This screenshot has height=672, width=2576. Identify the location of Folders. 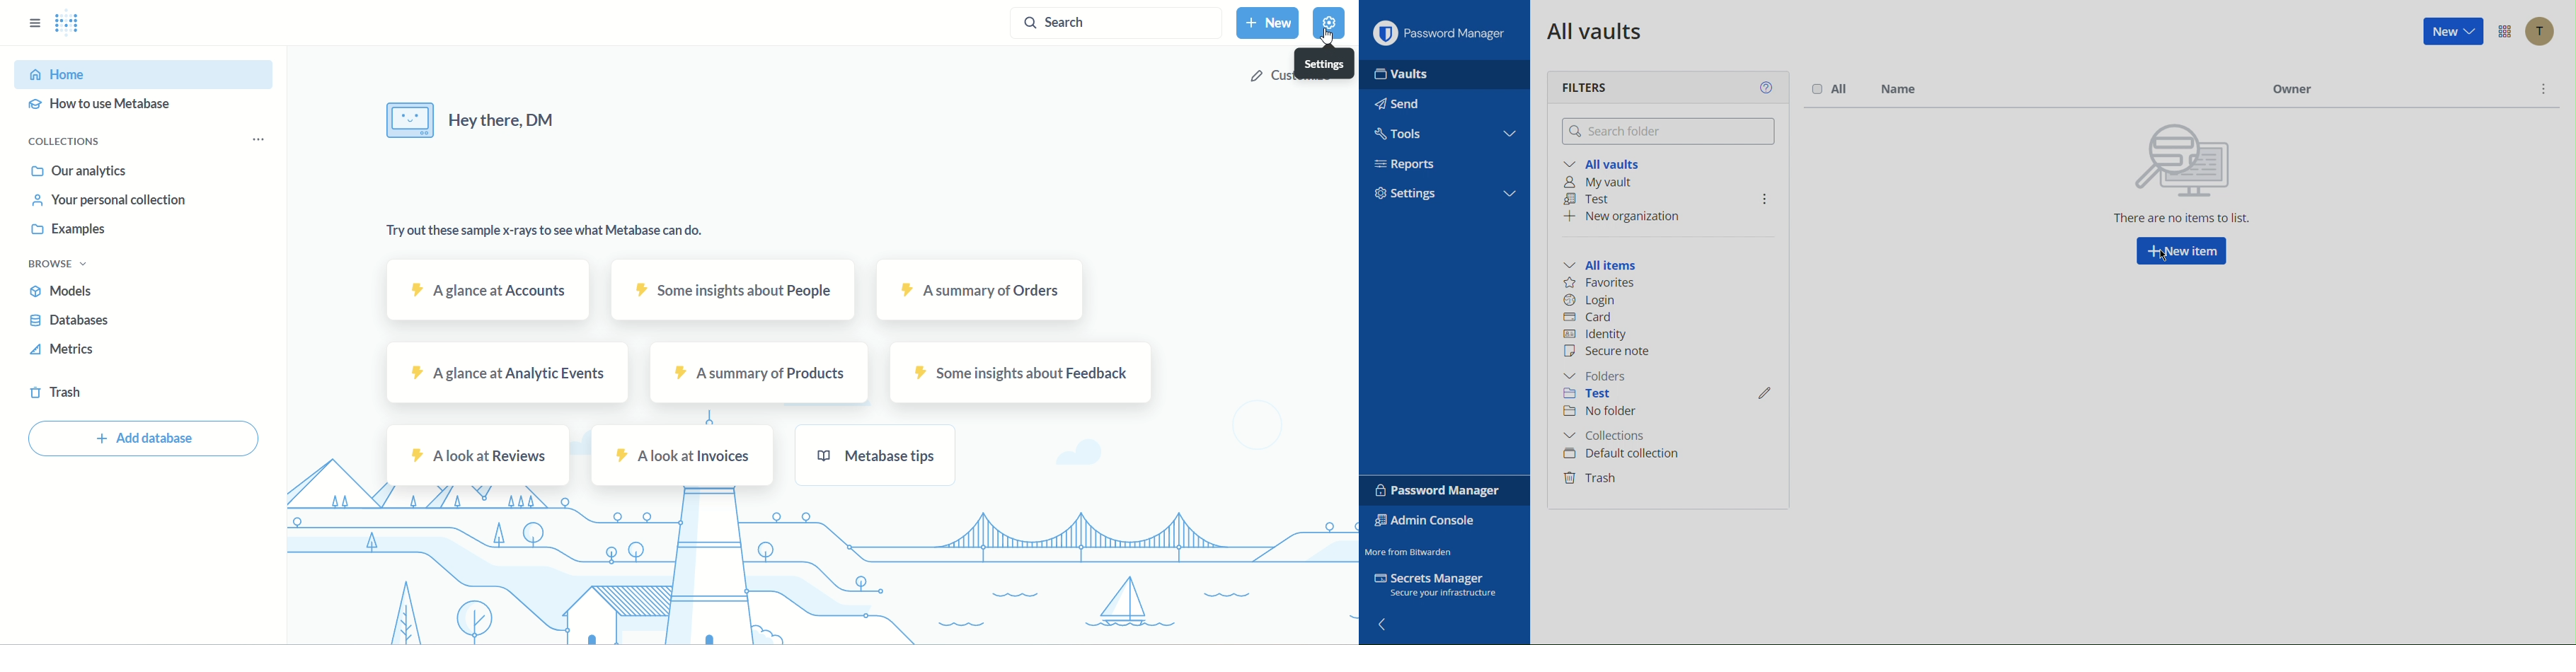
(1598, 377).